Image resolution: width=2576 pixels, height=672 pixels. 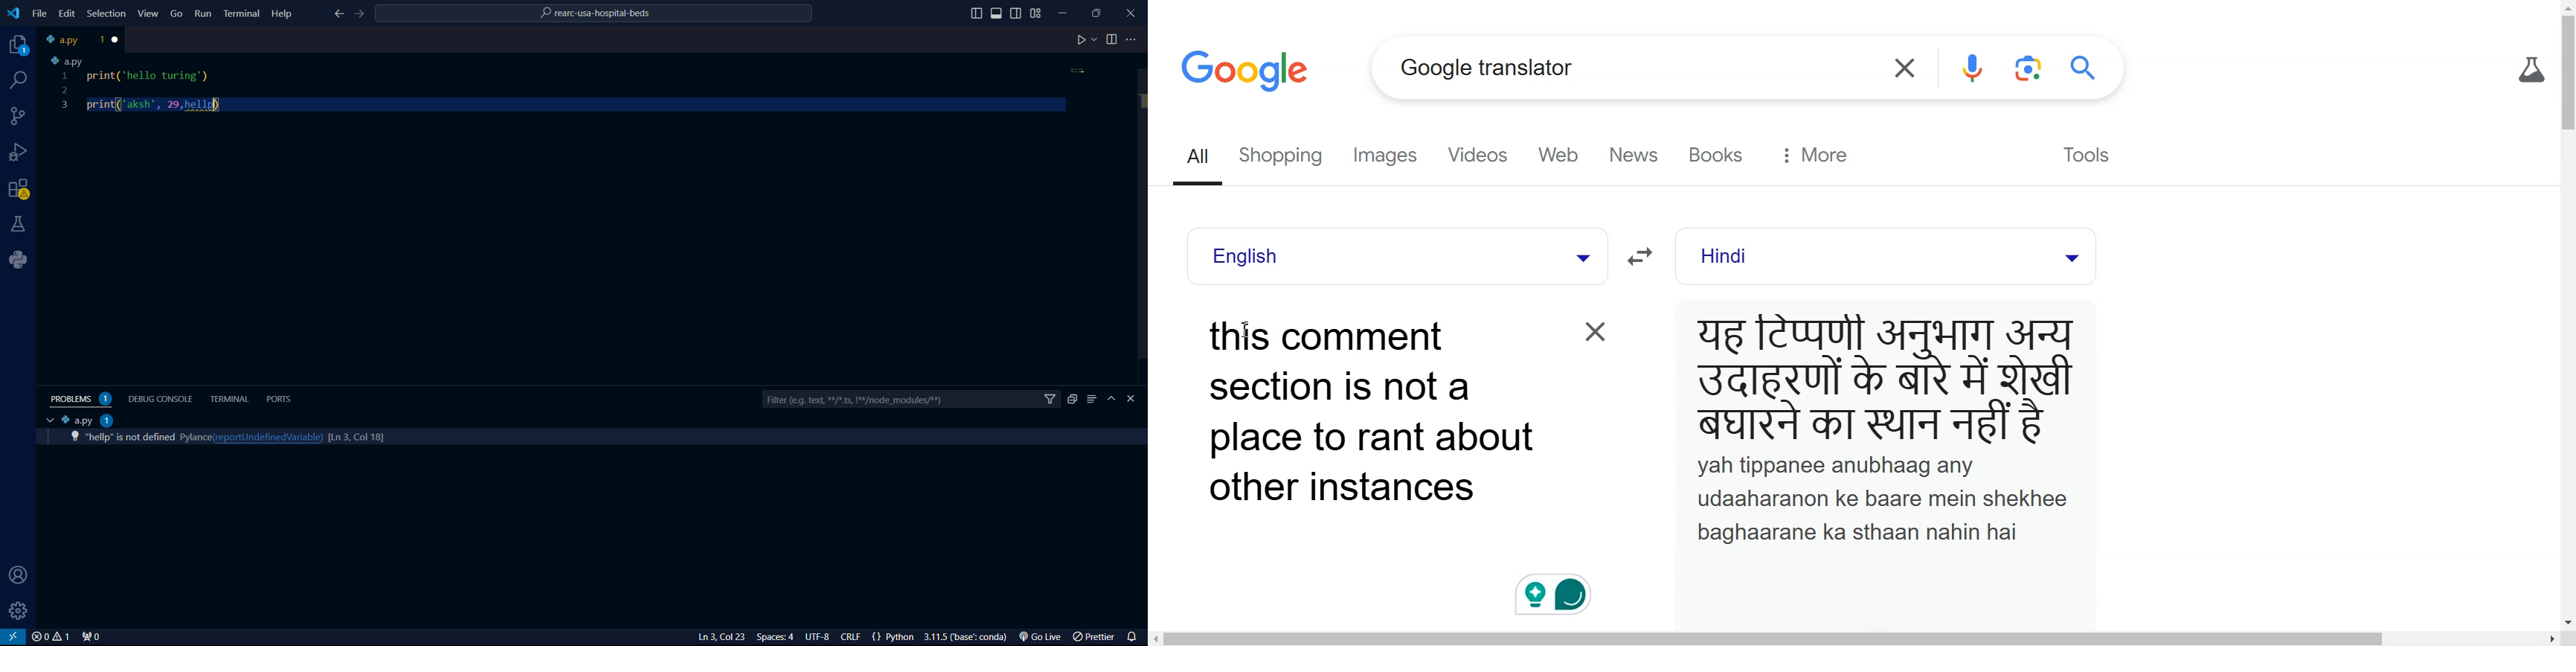 I want to click on activity code, so click(x=127, y=437).